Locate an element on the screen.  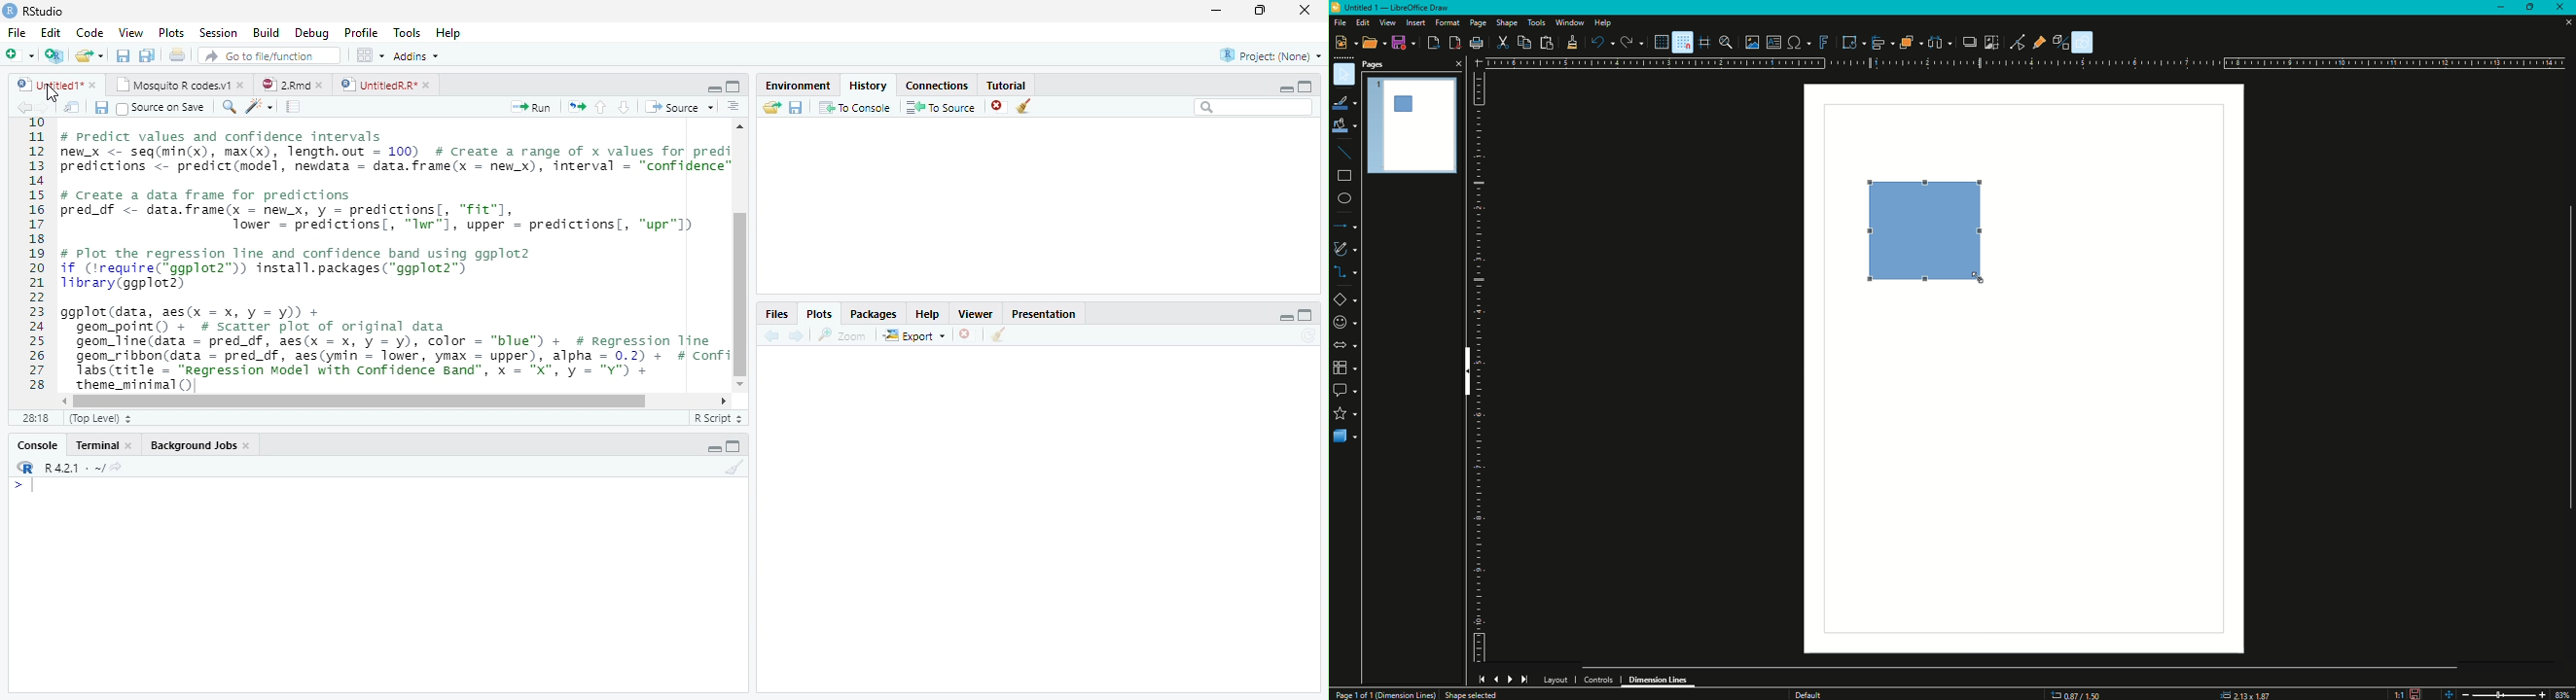
Plots is located at coordinates (821, 313).